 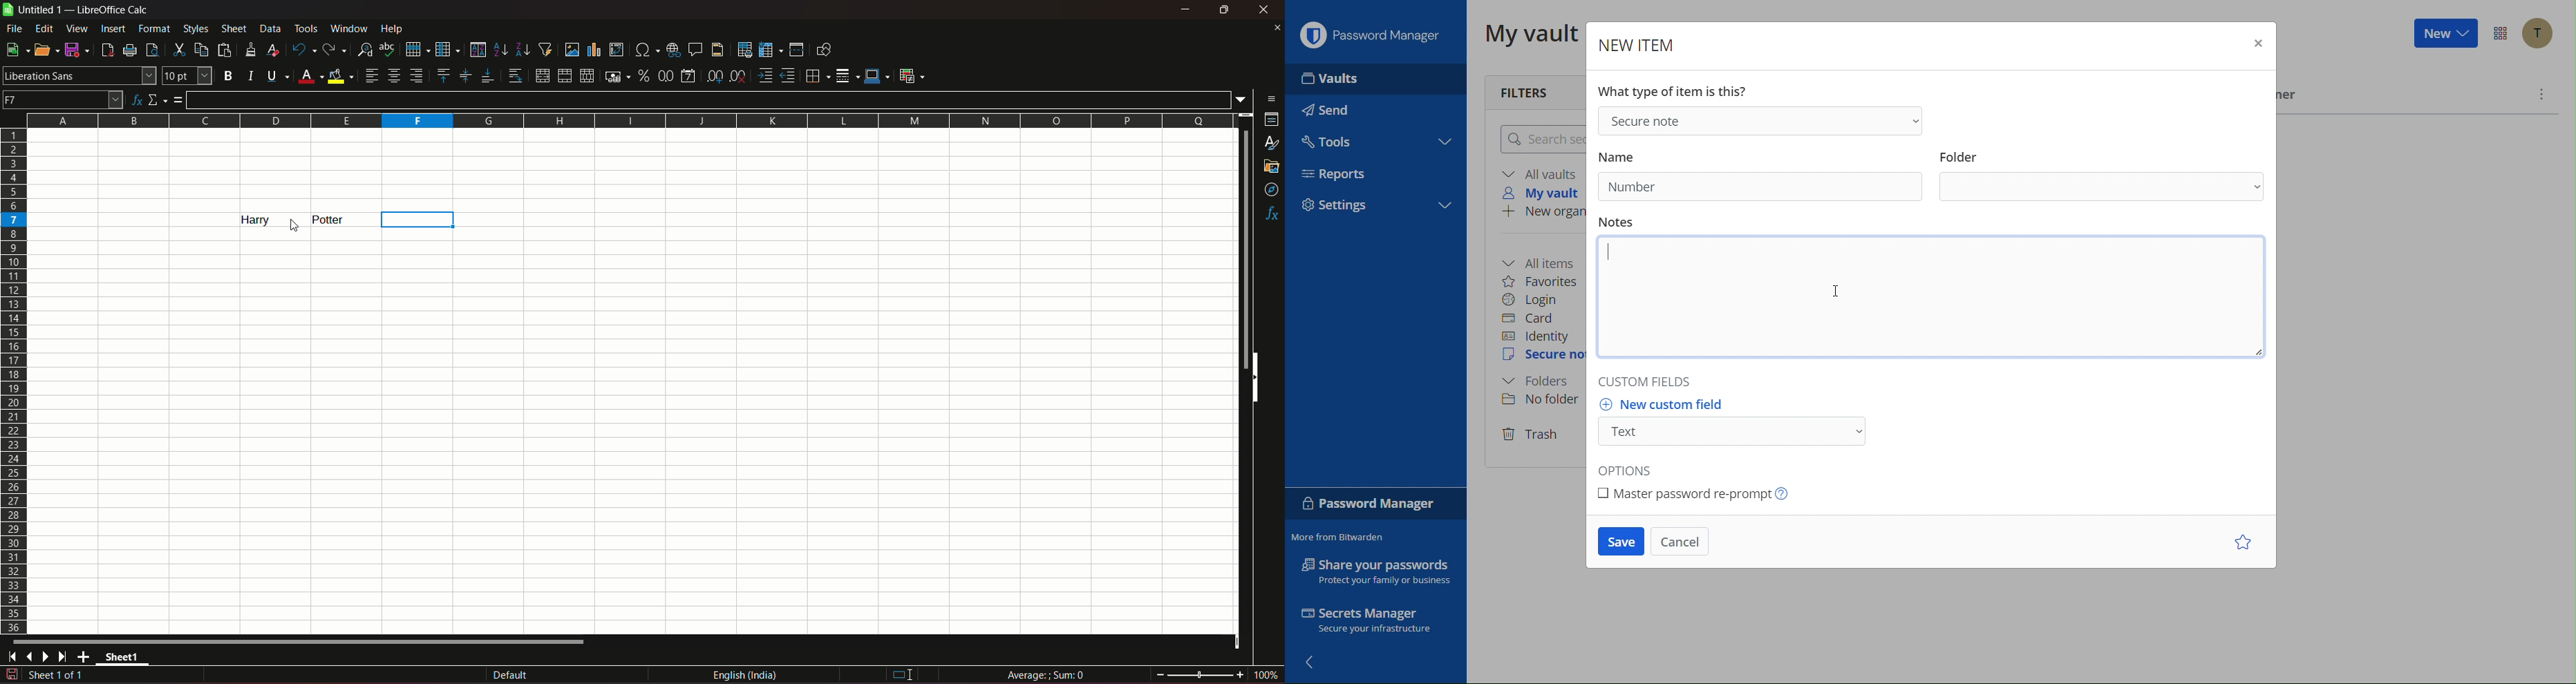 What do you see at coordinates (294, 226) in the screenshot?
I see `cursor` at bounding box center [294, 226].